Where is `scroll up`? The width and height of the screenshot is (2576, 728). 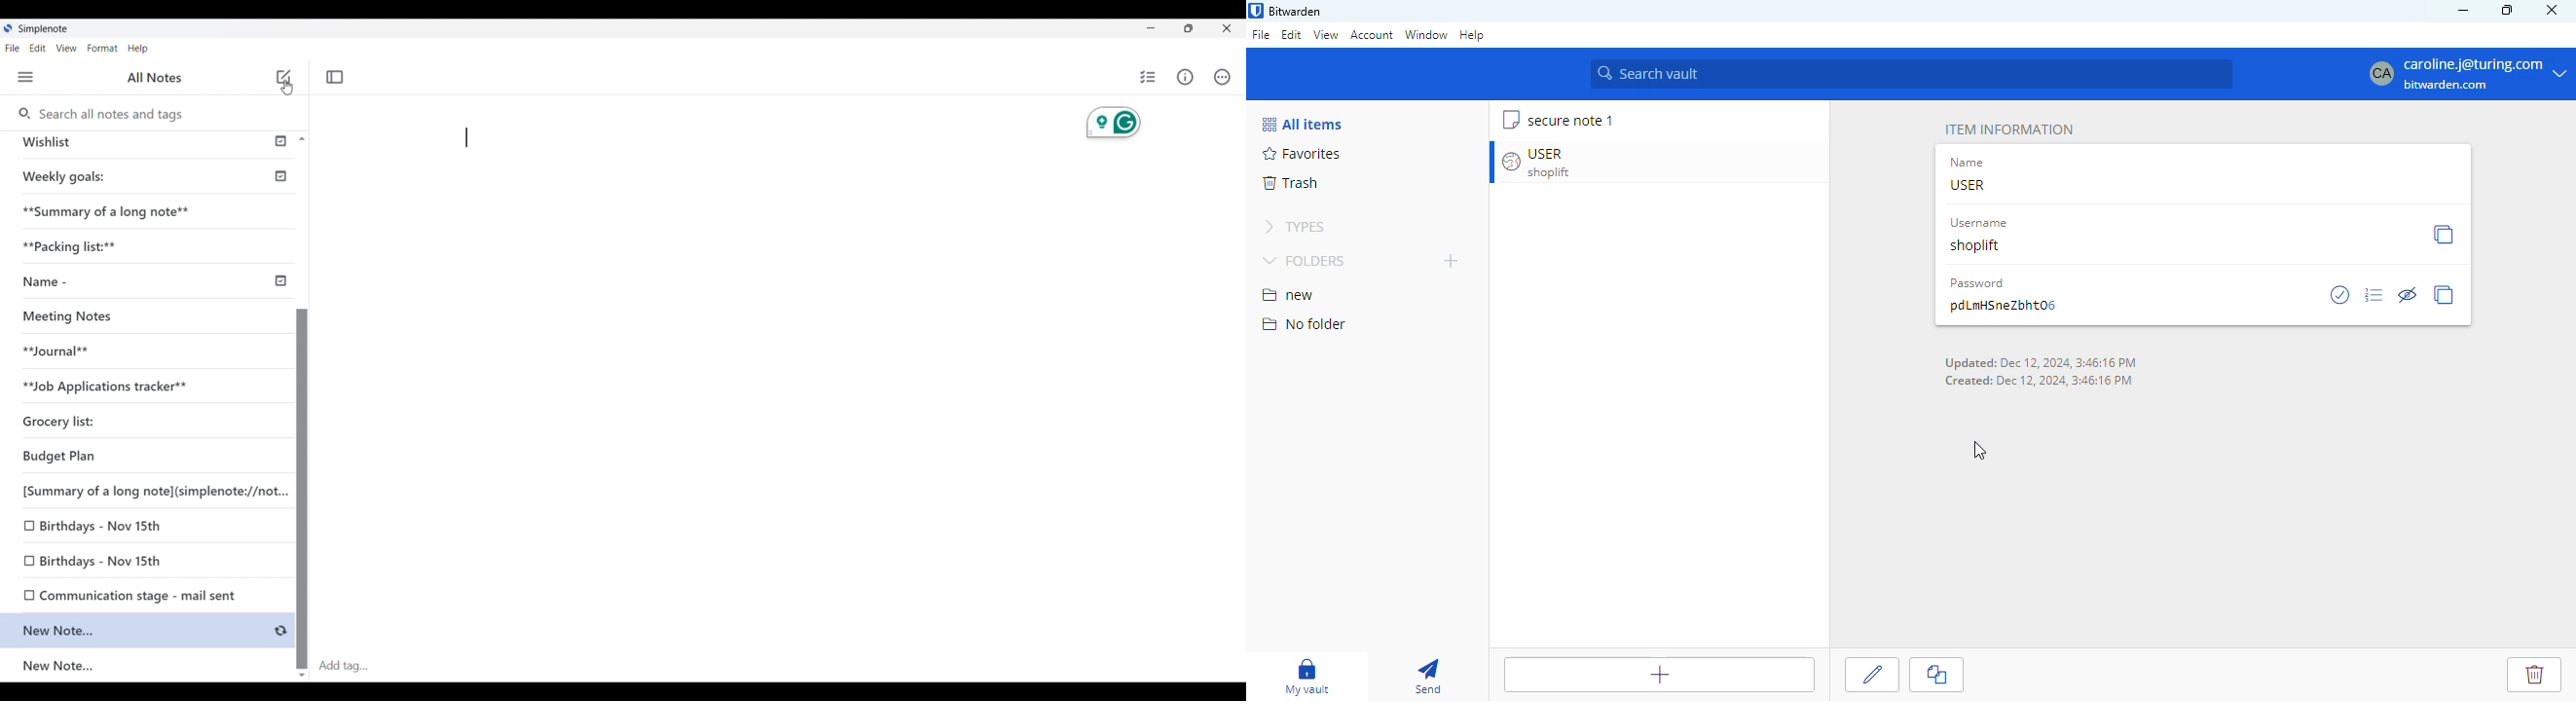
scroll up is located at coordinates (309, 139).